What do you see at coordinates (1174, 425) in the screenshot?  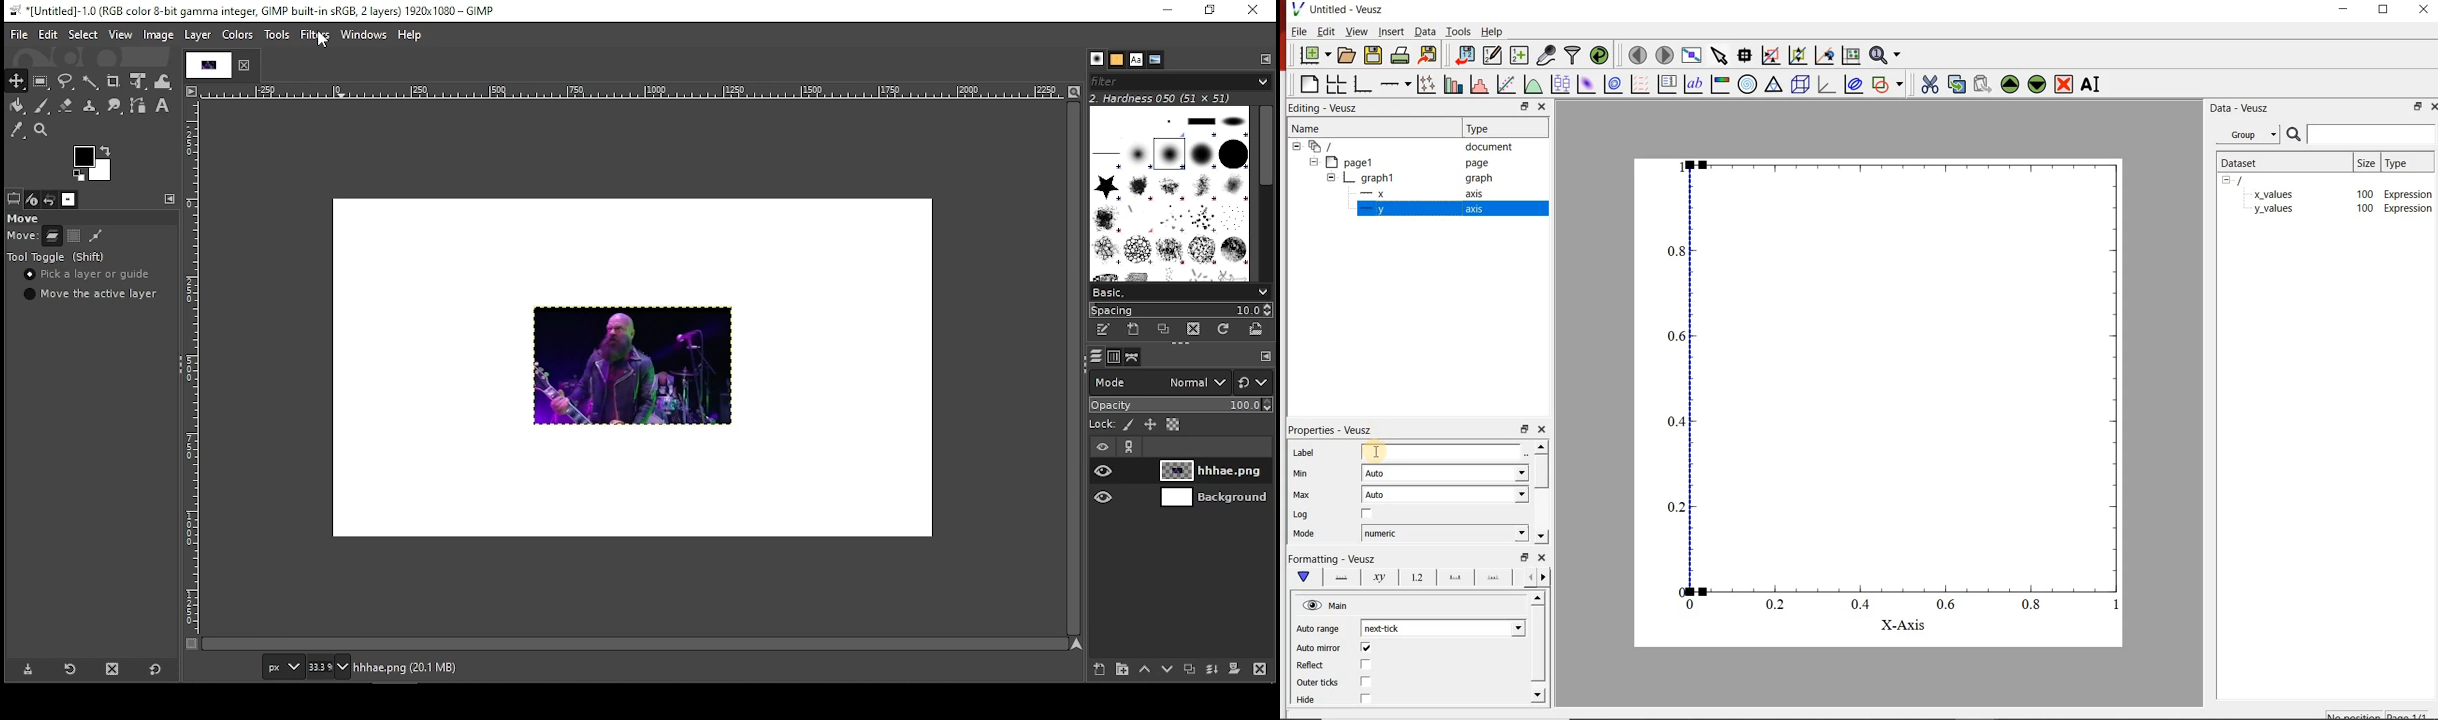 I see `lock alpha channel` at bounding box center [1174, 425].